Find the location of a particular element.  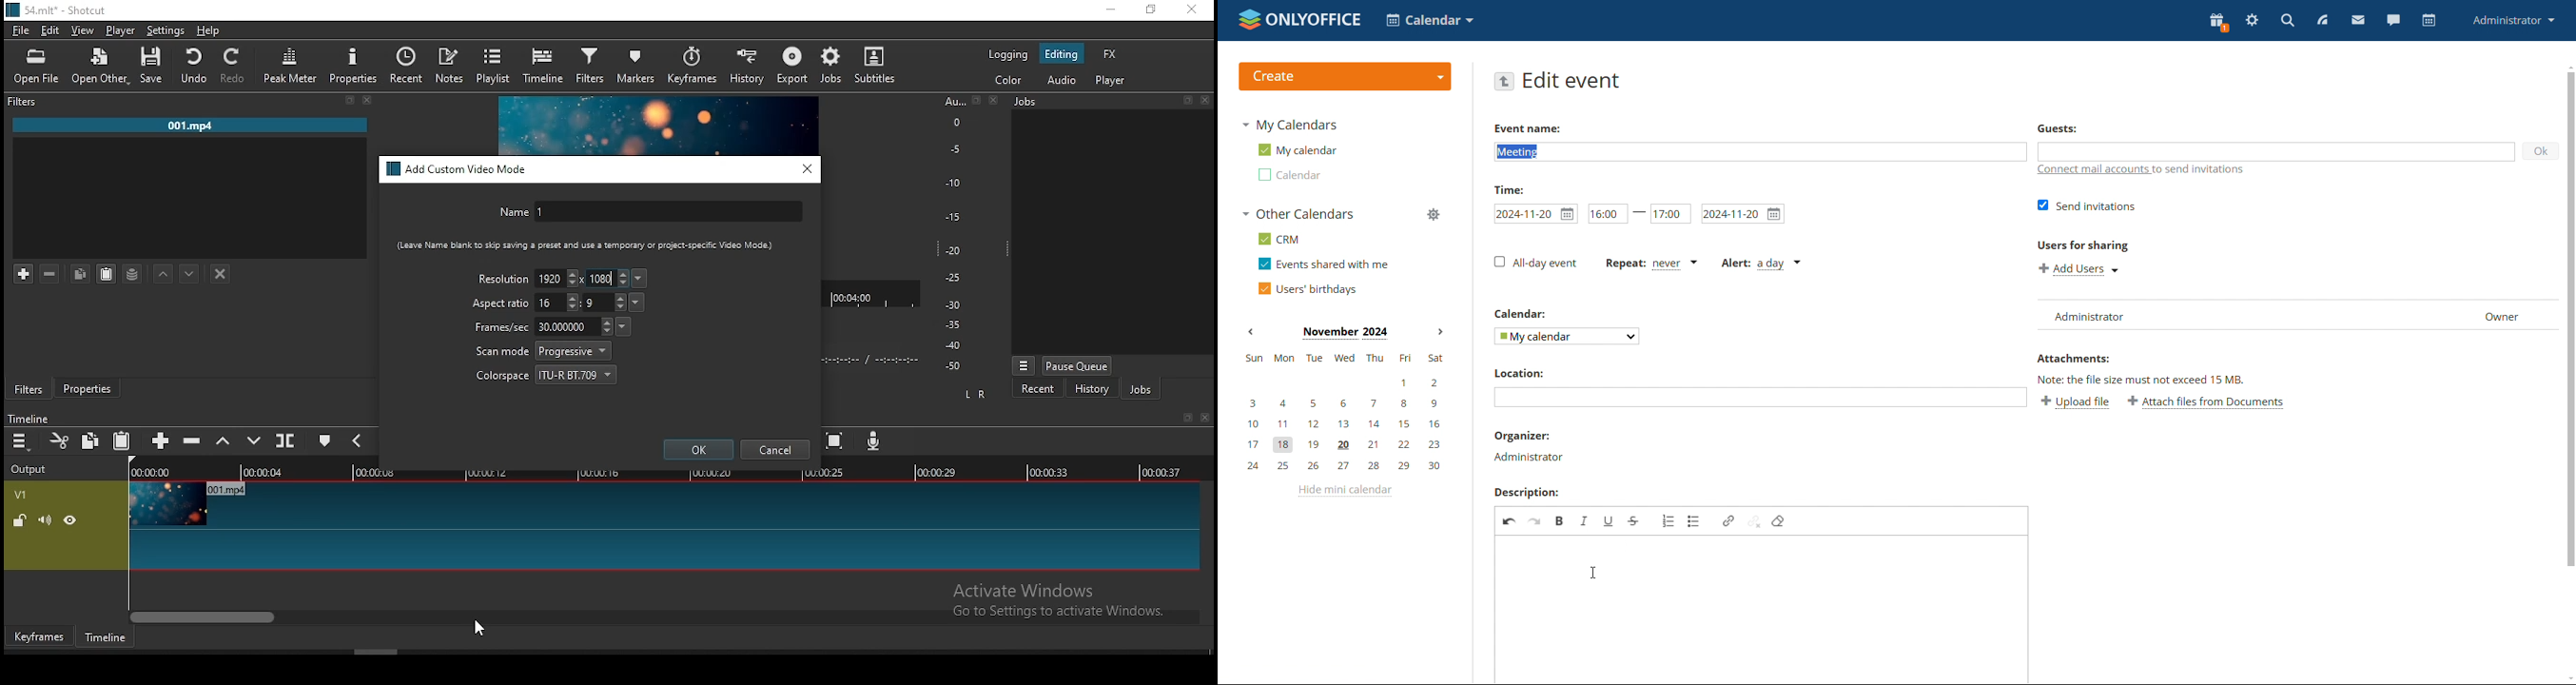

frames/sec is located at coordinates (541, 326).